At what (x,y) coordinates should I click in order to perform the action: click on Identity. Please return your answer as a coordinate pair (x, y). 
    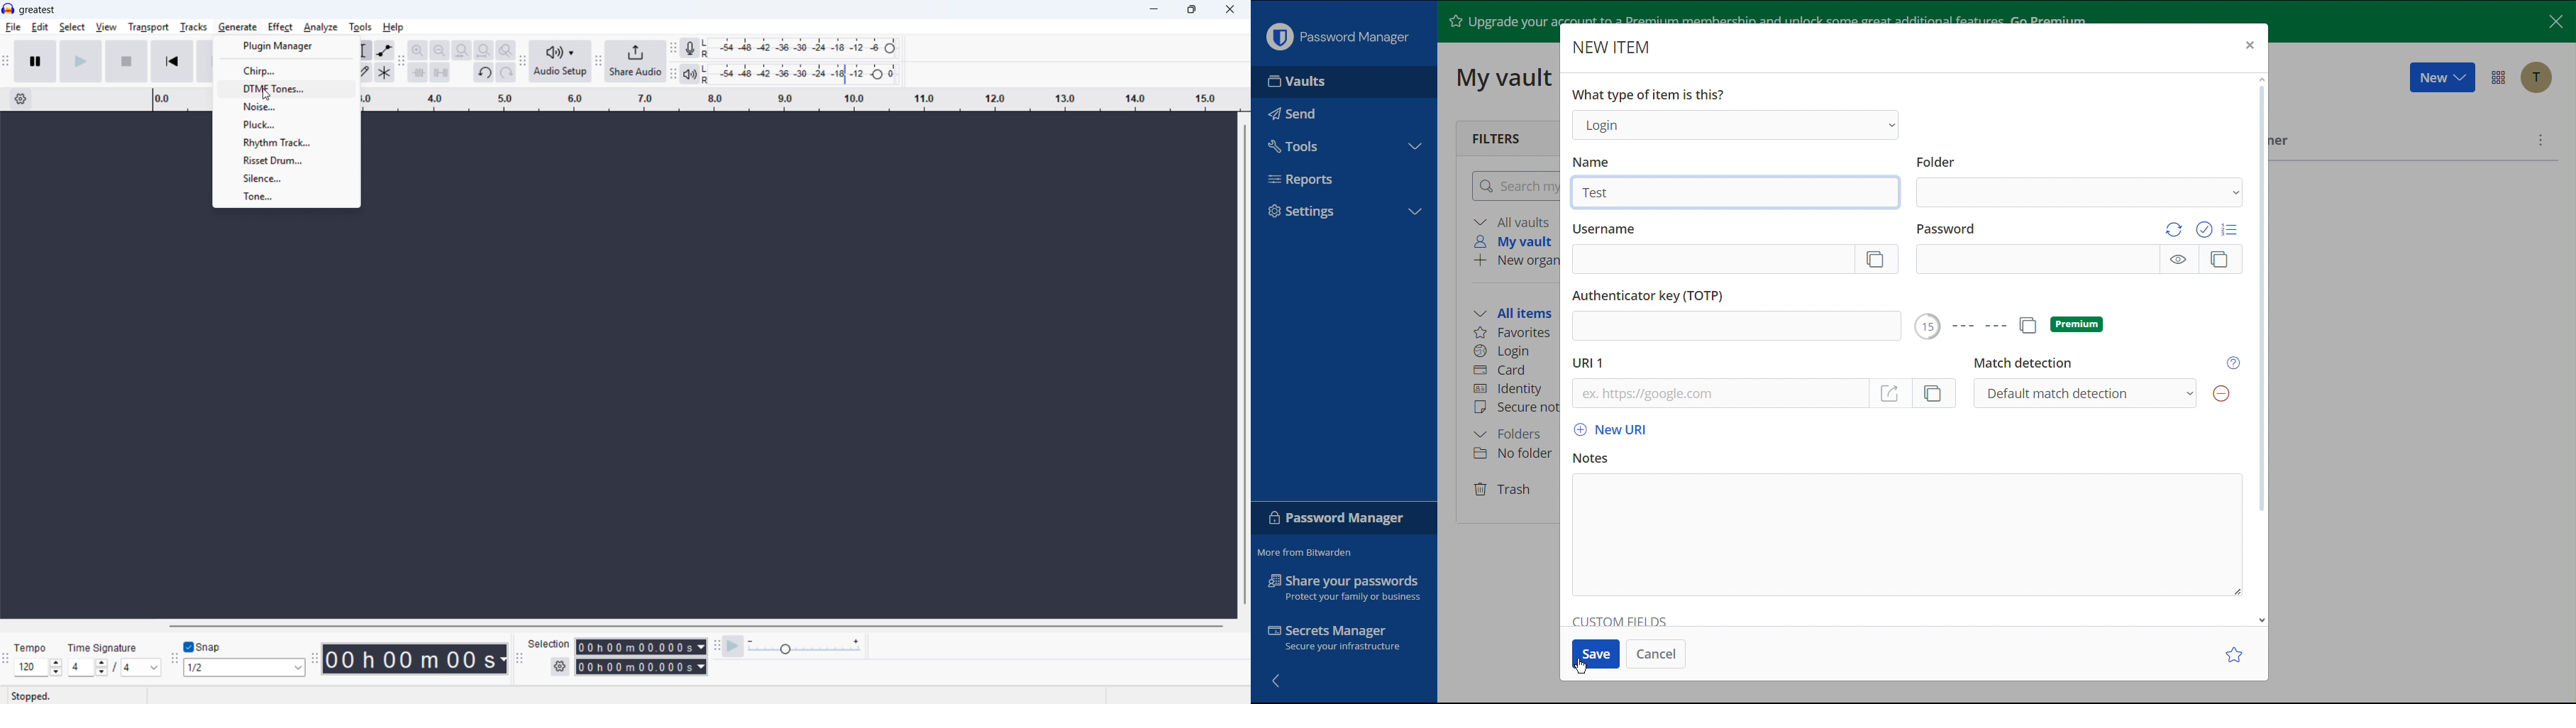
    Looking at the image, I should click on (1506, 389).